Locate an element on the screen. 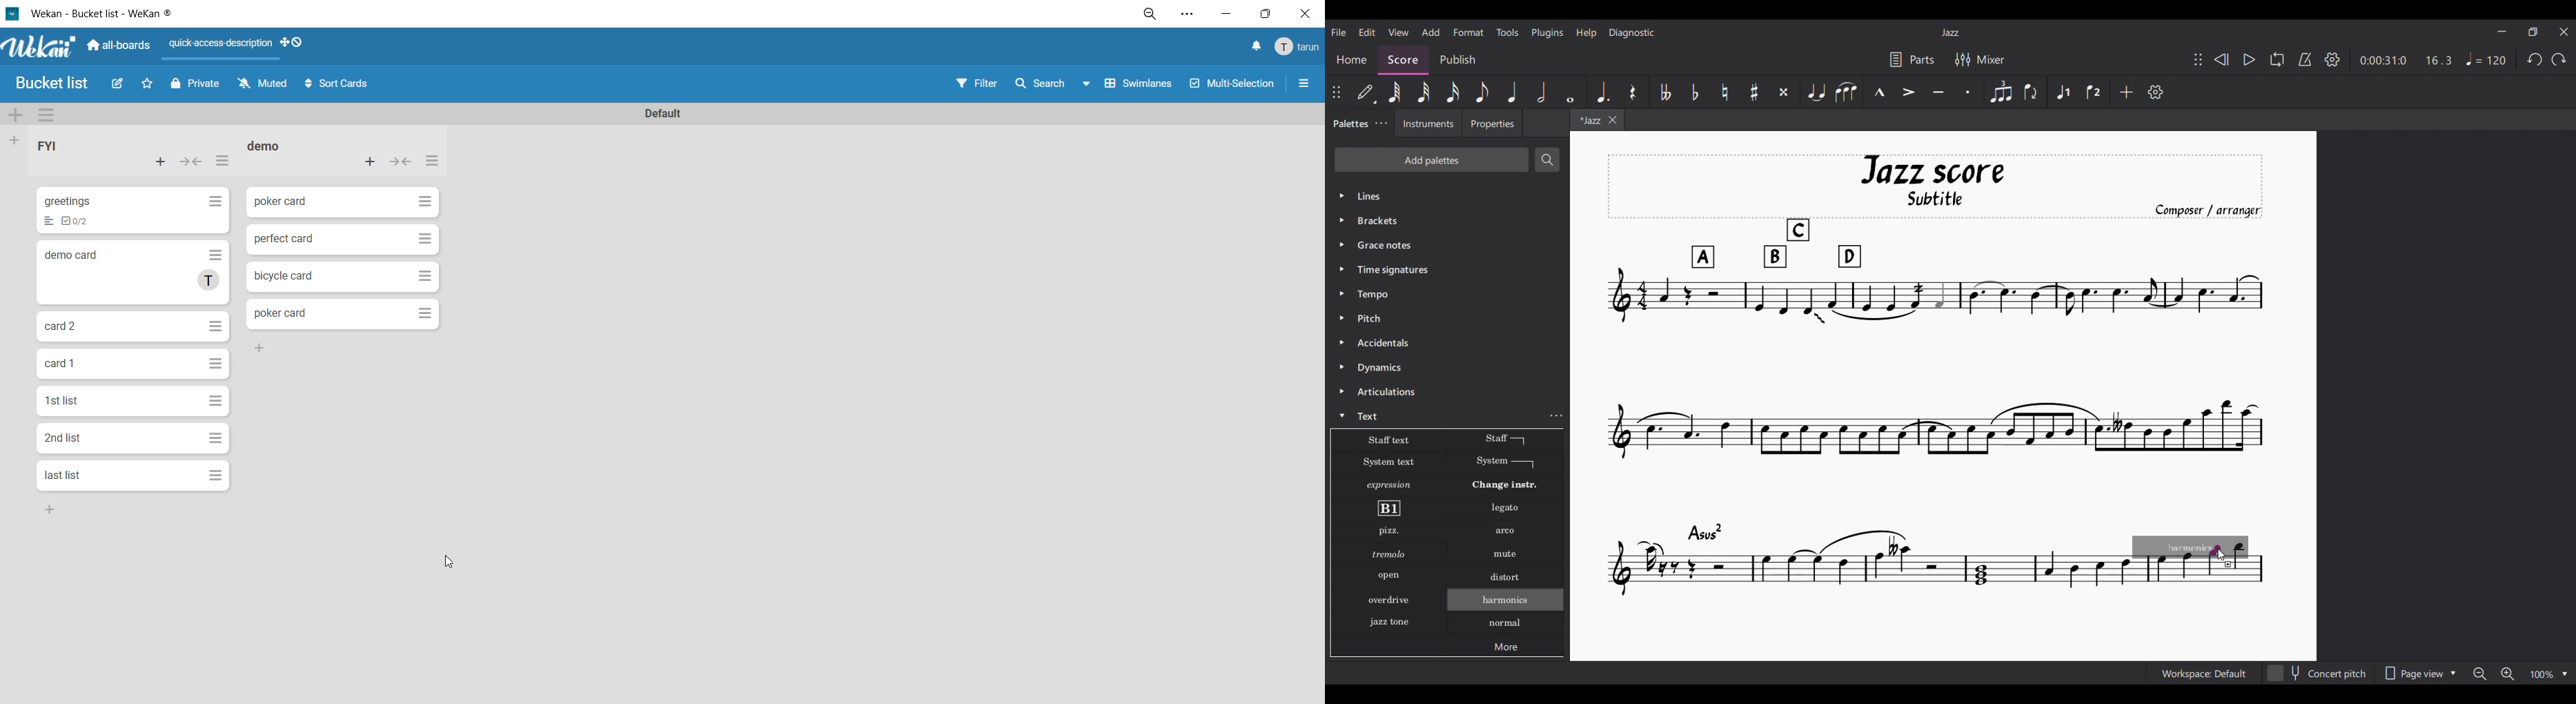 The height and width of the screenshot is (728, 2576). Tools menu is located at coordinates (1508, 33).